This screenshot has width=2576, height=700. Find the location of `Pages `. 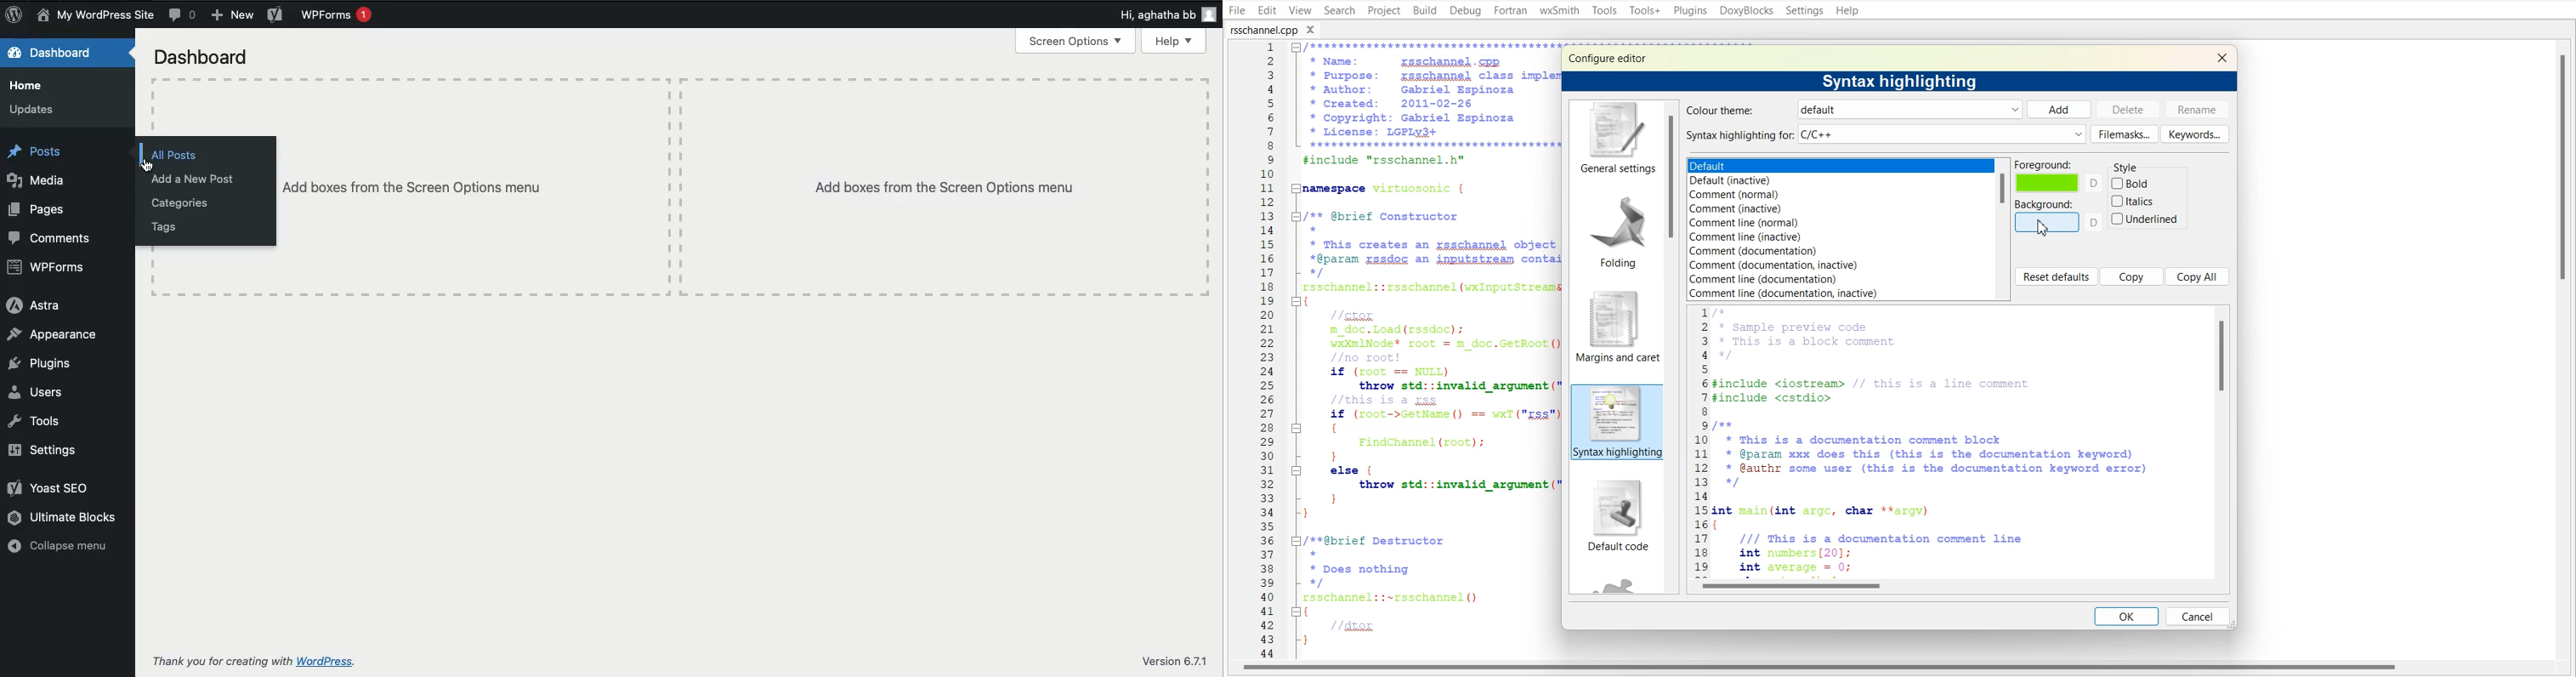

Pages  is located at coordinates (39, 209).